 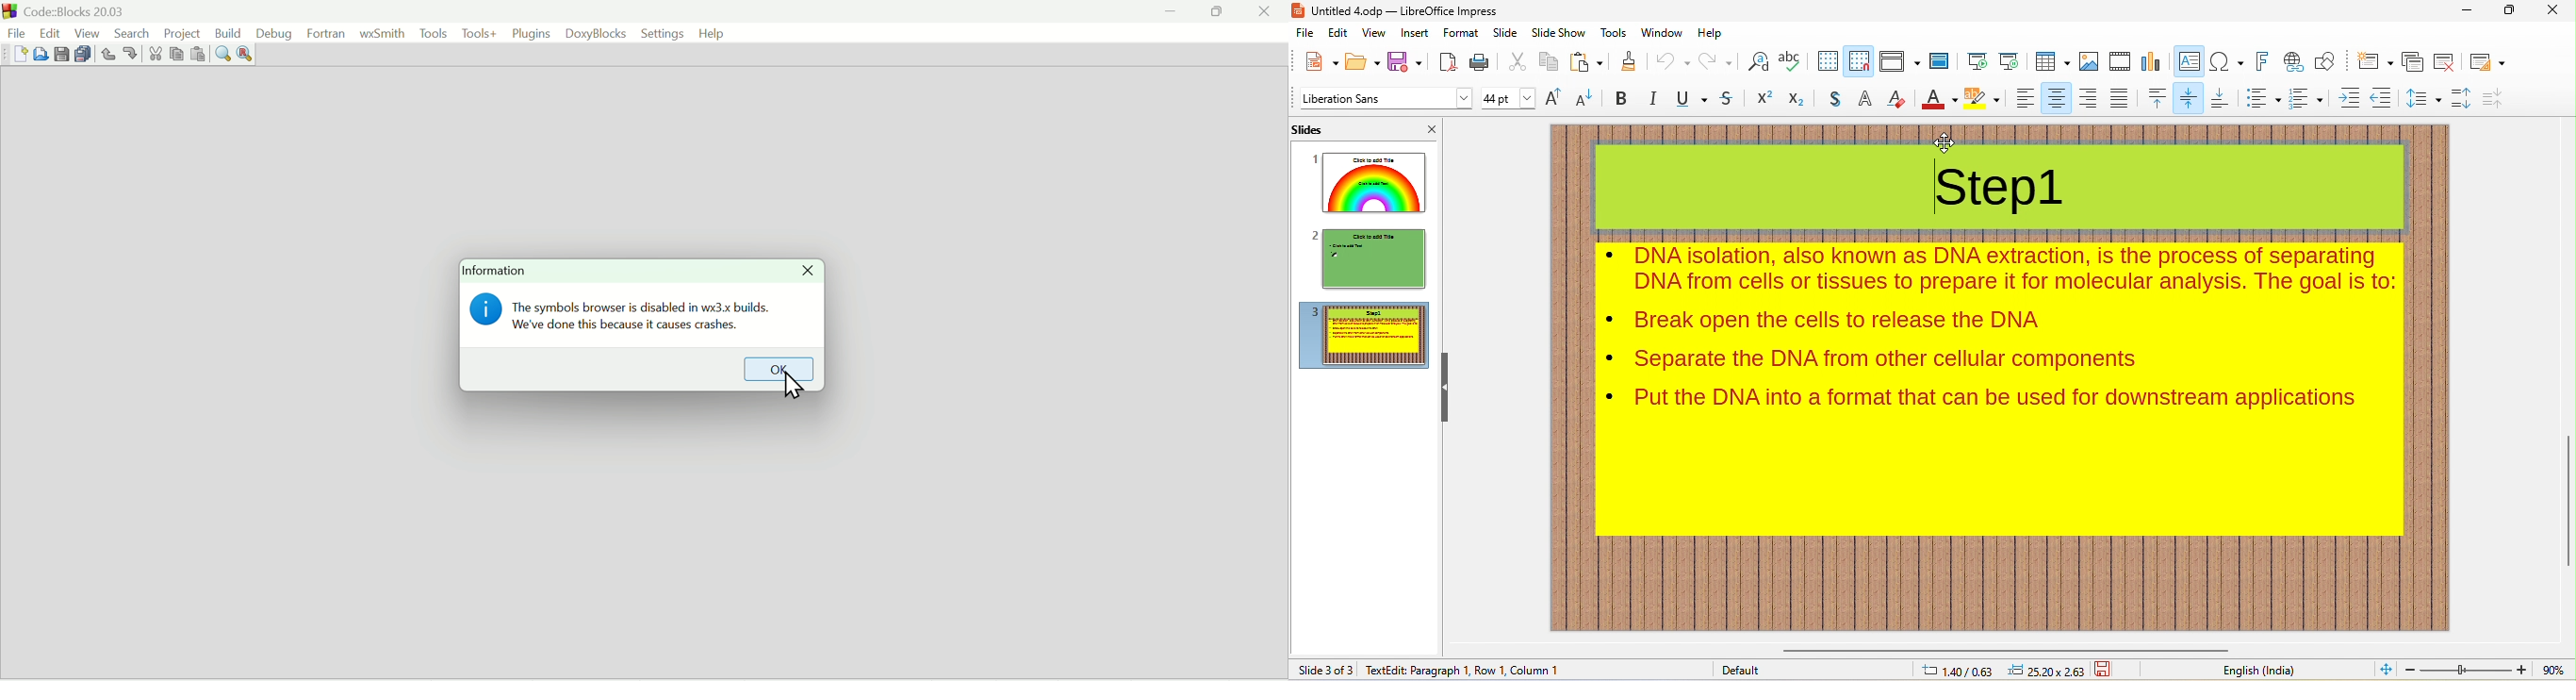 What do you see at coordinates (2222, 98) in the screenshot?
I see `align bottom` at bounding box center [2222, 98].